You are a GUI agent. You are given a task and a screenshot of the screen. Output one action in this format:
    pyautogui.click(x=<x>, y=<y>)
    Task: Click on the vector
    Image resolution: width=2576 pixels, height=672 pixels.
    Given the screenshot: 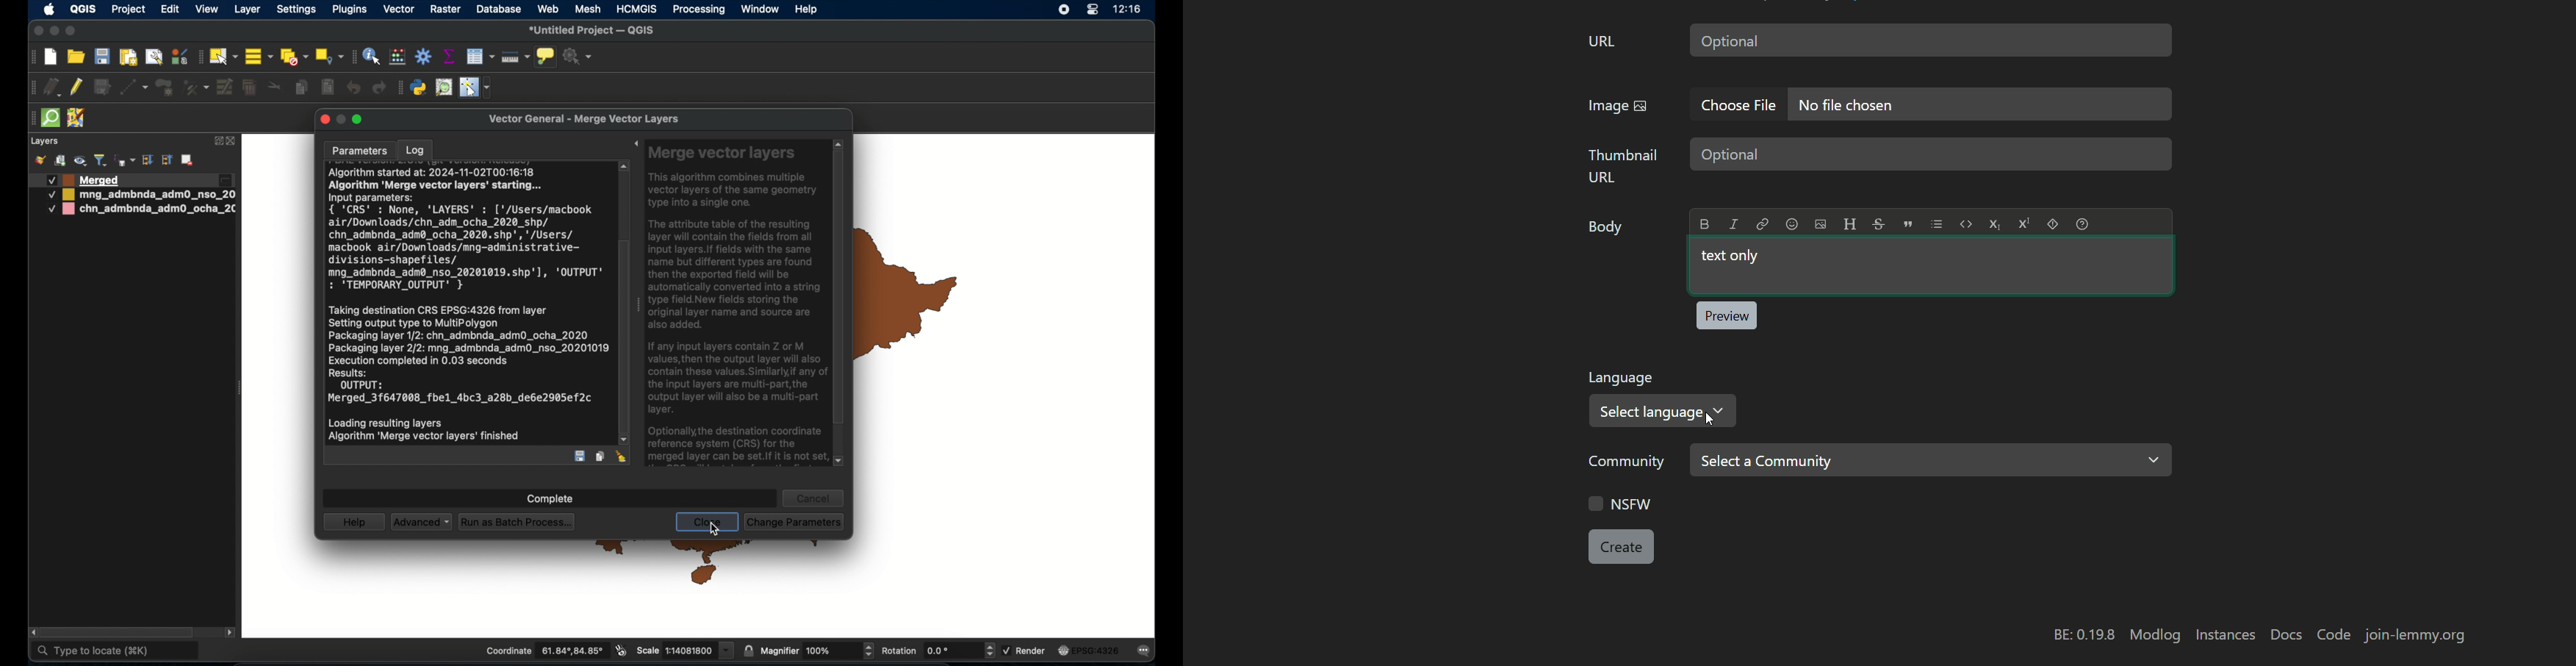 What is the action you would take?
    pyautogui.click(x=399, y=9)
    